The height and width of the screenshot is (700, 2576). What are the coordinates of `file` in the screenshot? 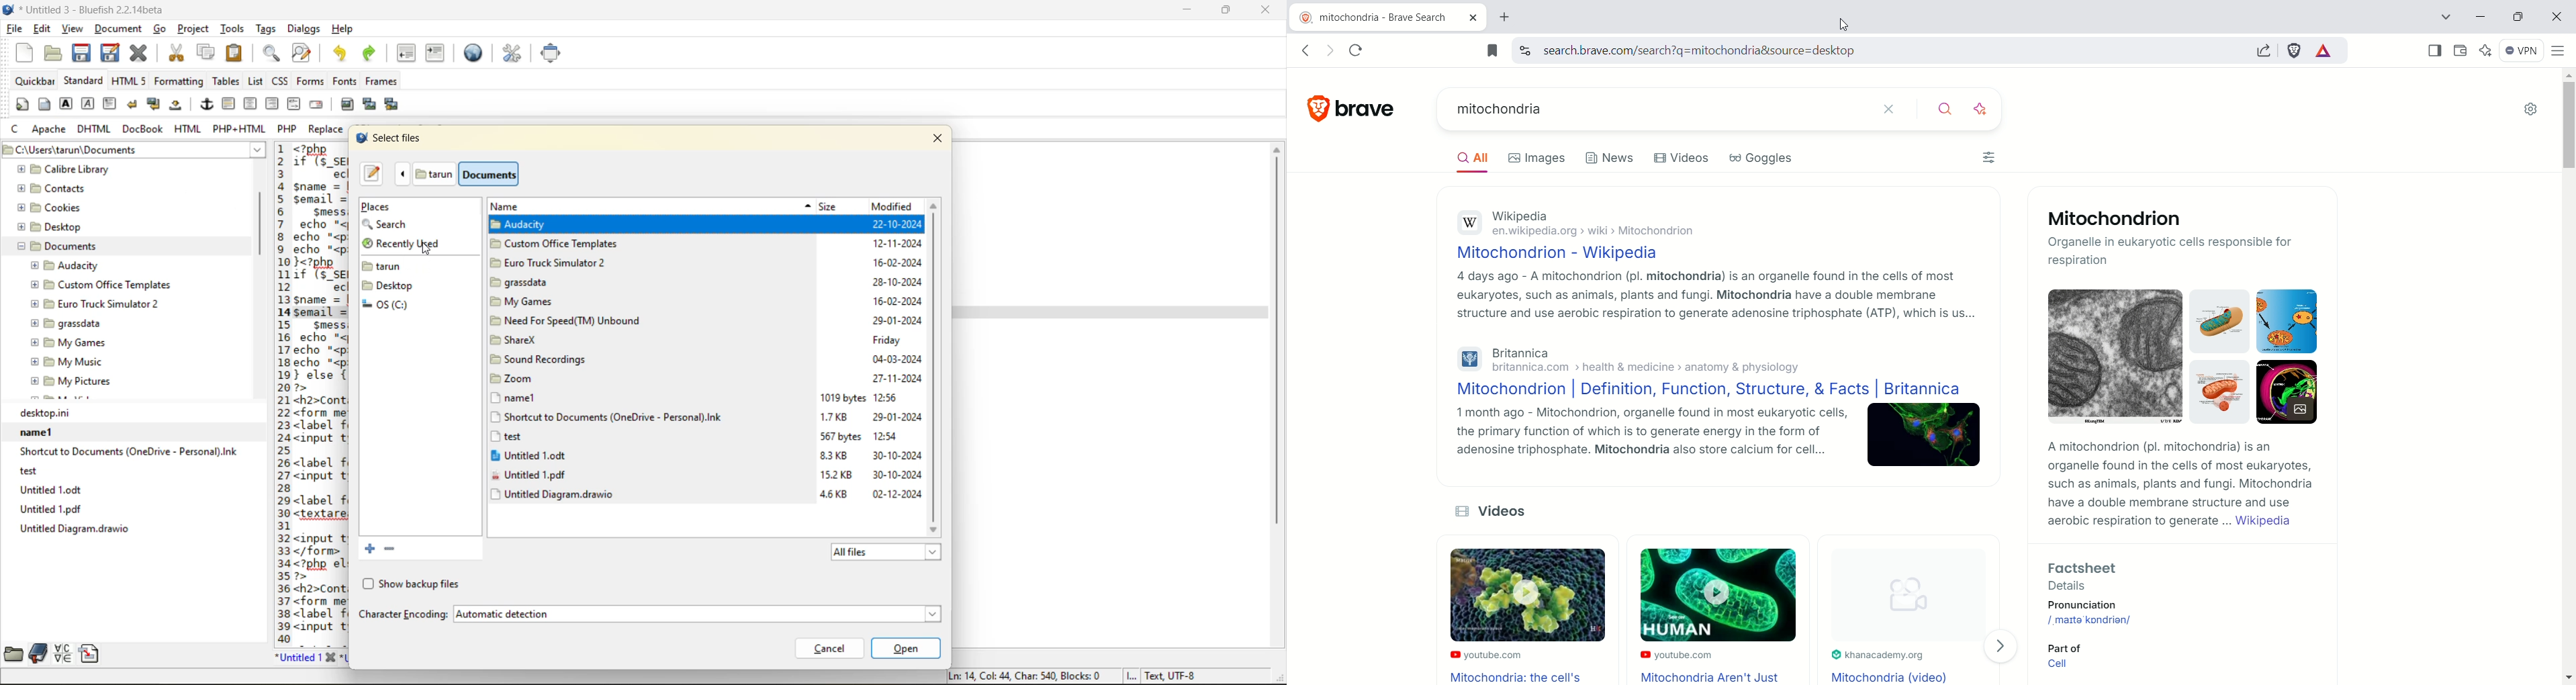 It's located at (15, 29).